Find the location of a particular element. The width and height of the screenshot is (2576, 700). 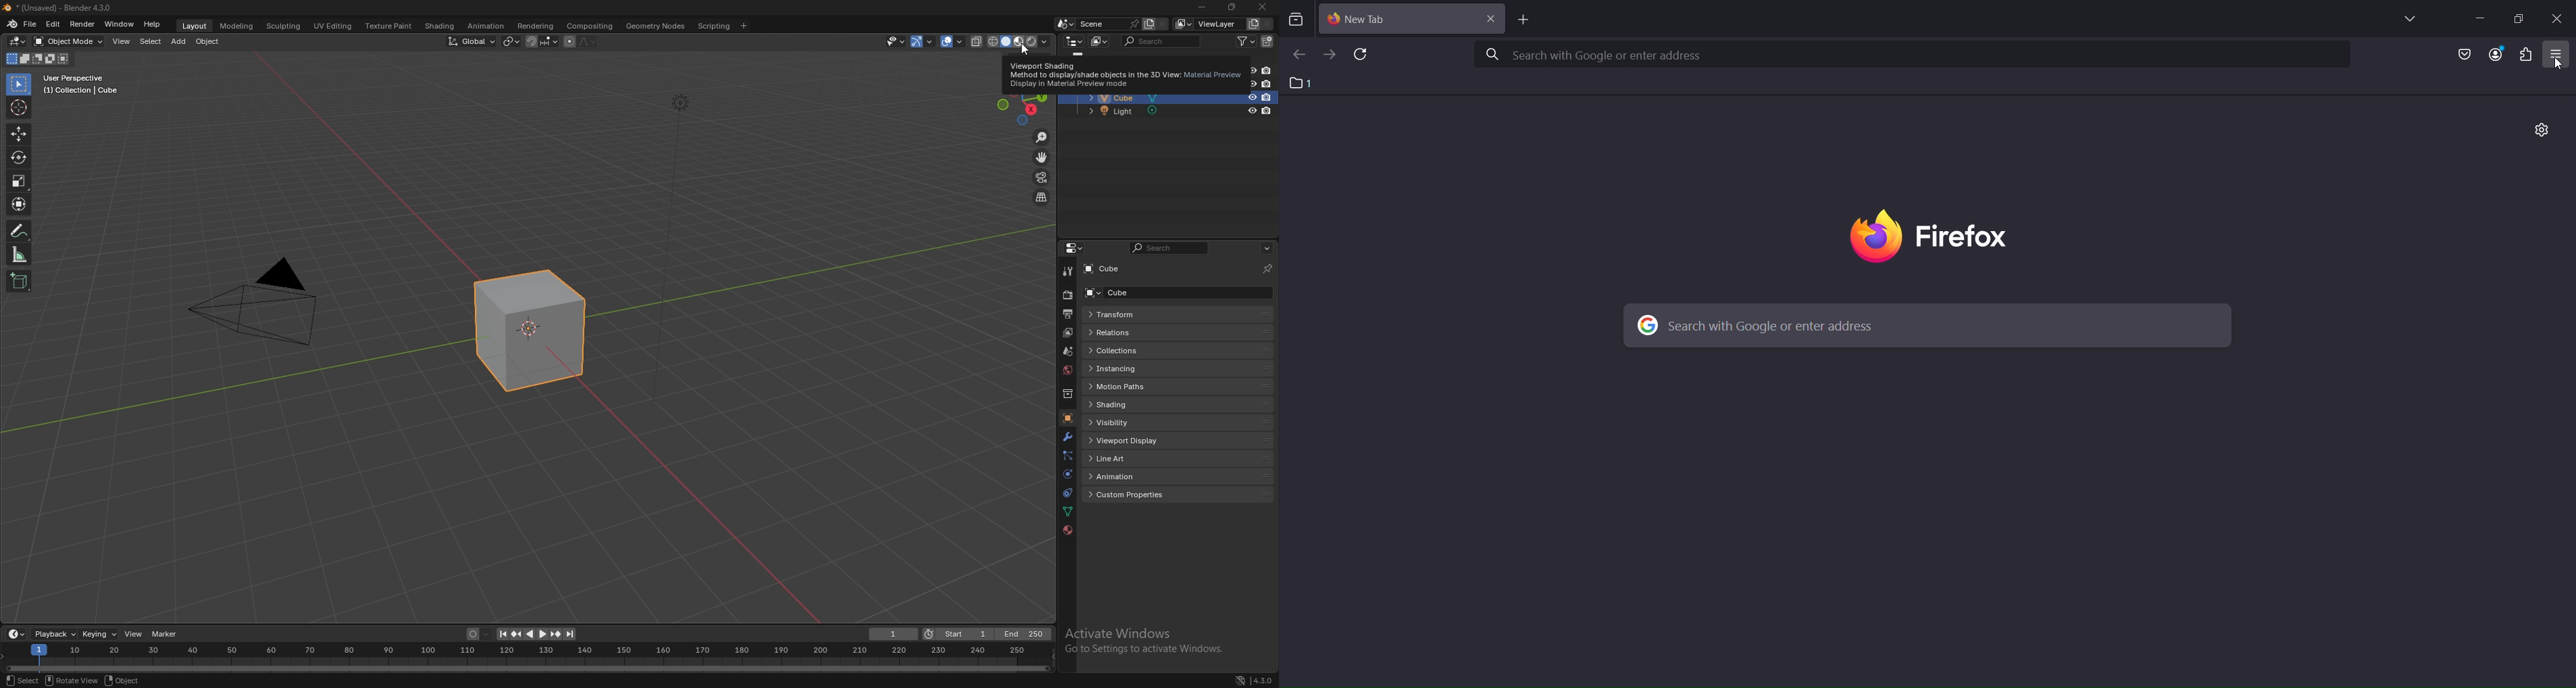

open application menu is located at coordinates (2558, 55).